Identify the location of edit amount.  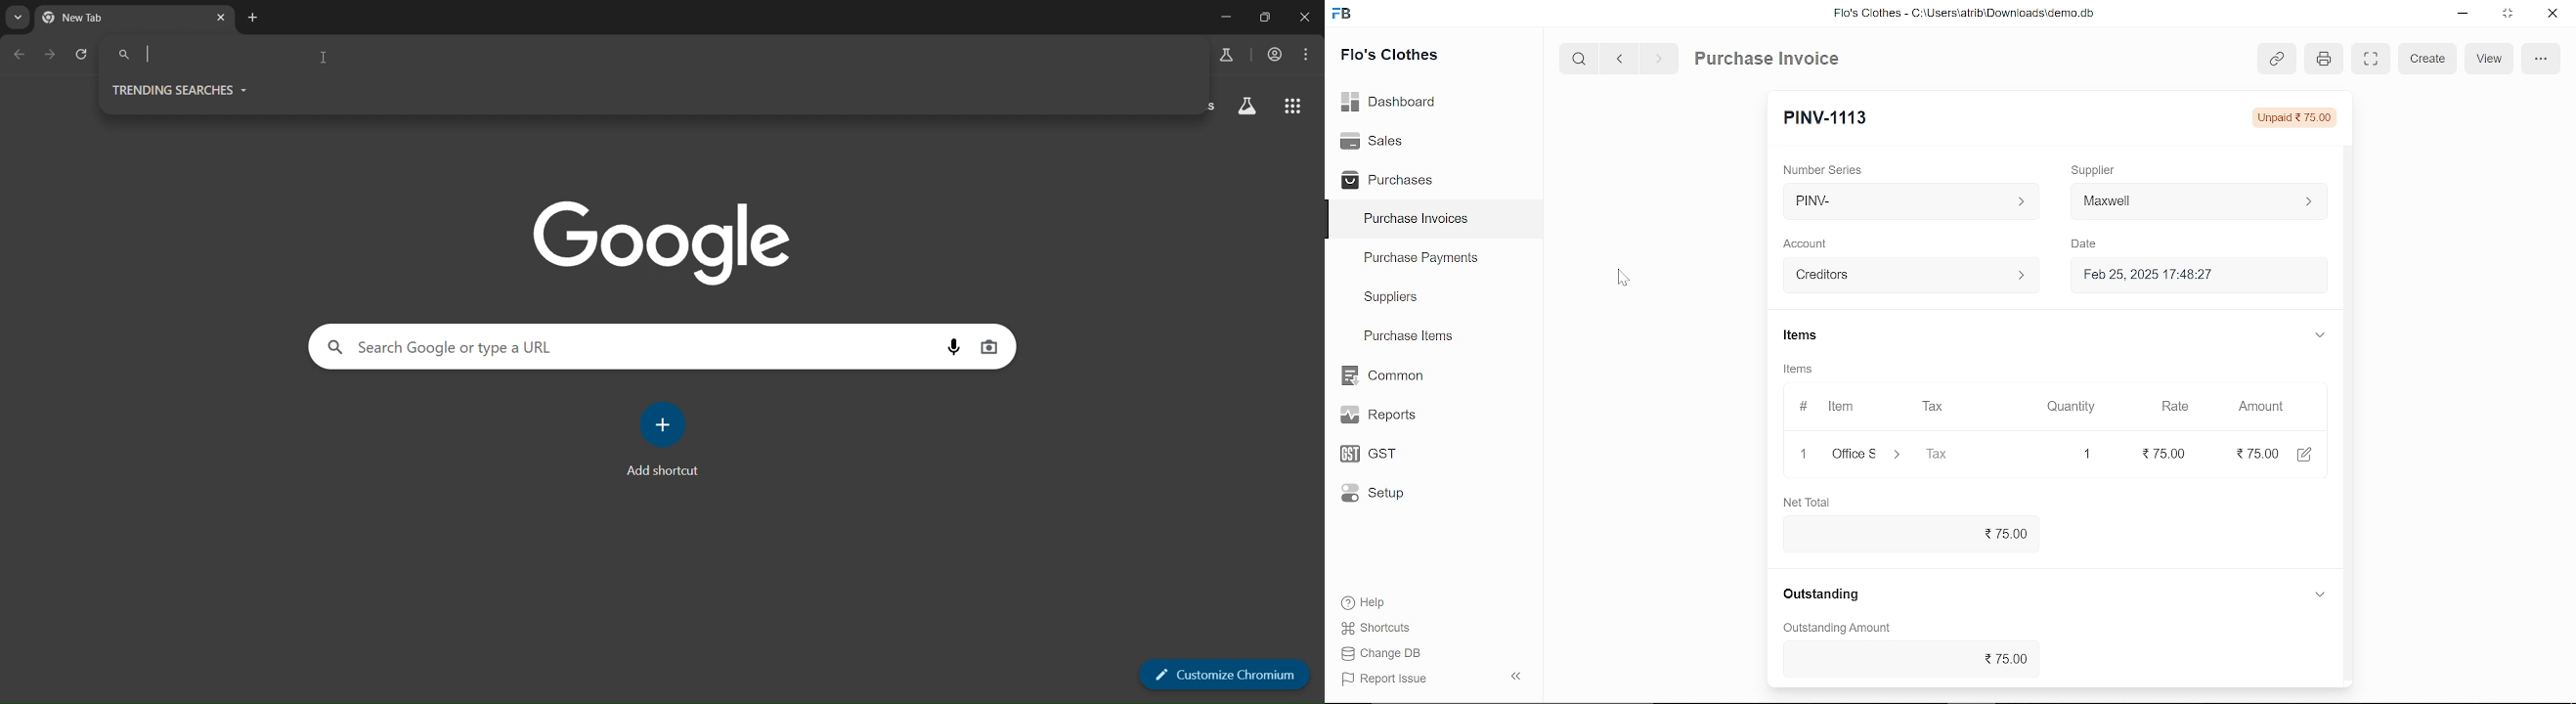
(2311, 454).